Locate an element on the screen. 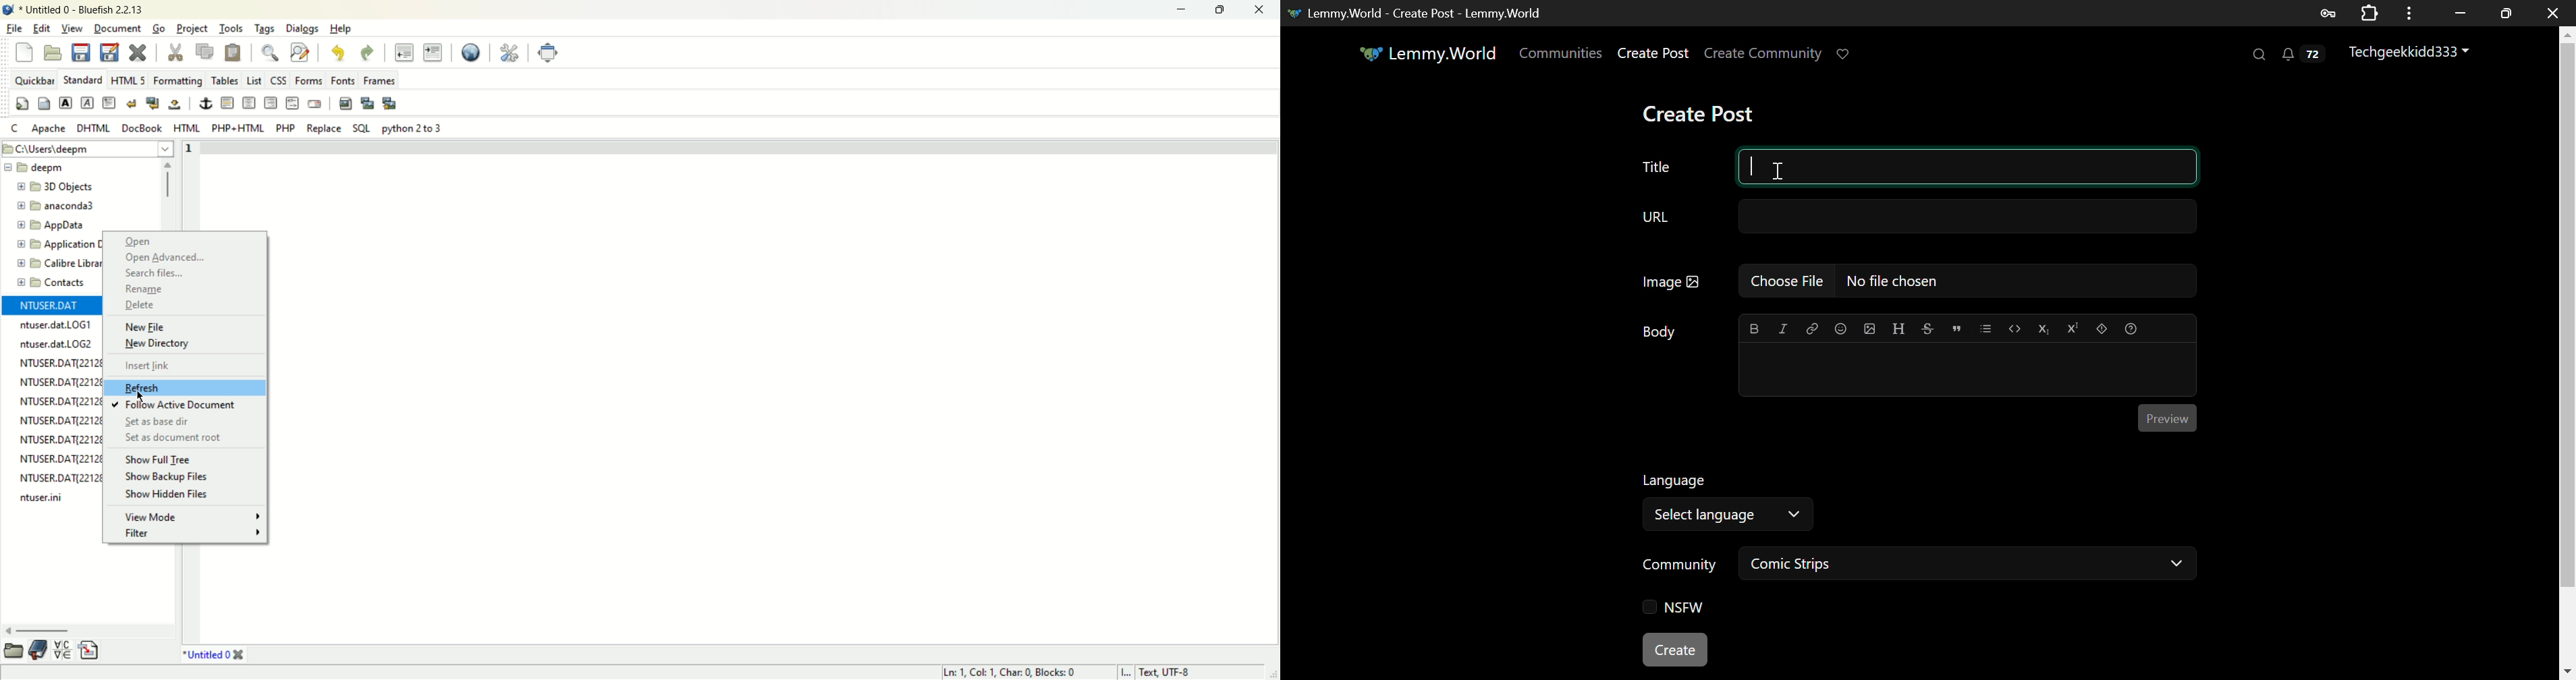  fullscreen is located at coordinates (548, 52).